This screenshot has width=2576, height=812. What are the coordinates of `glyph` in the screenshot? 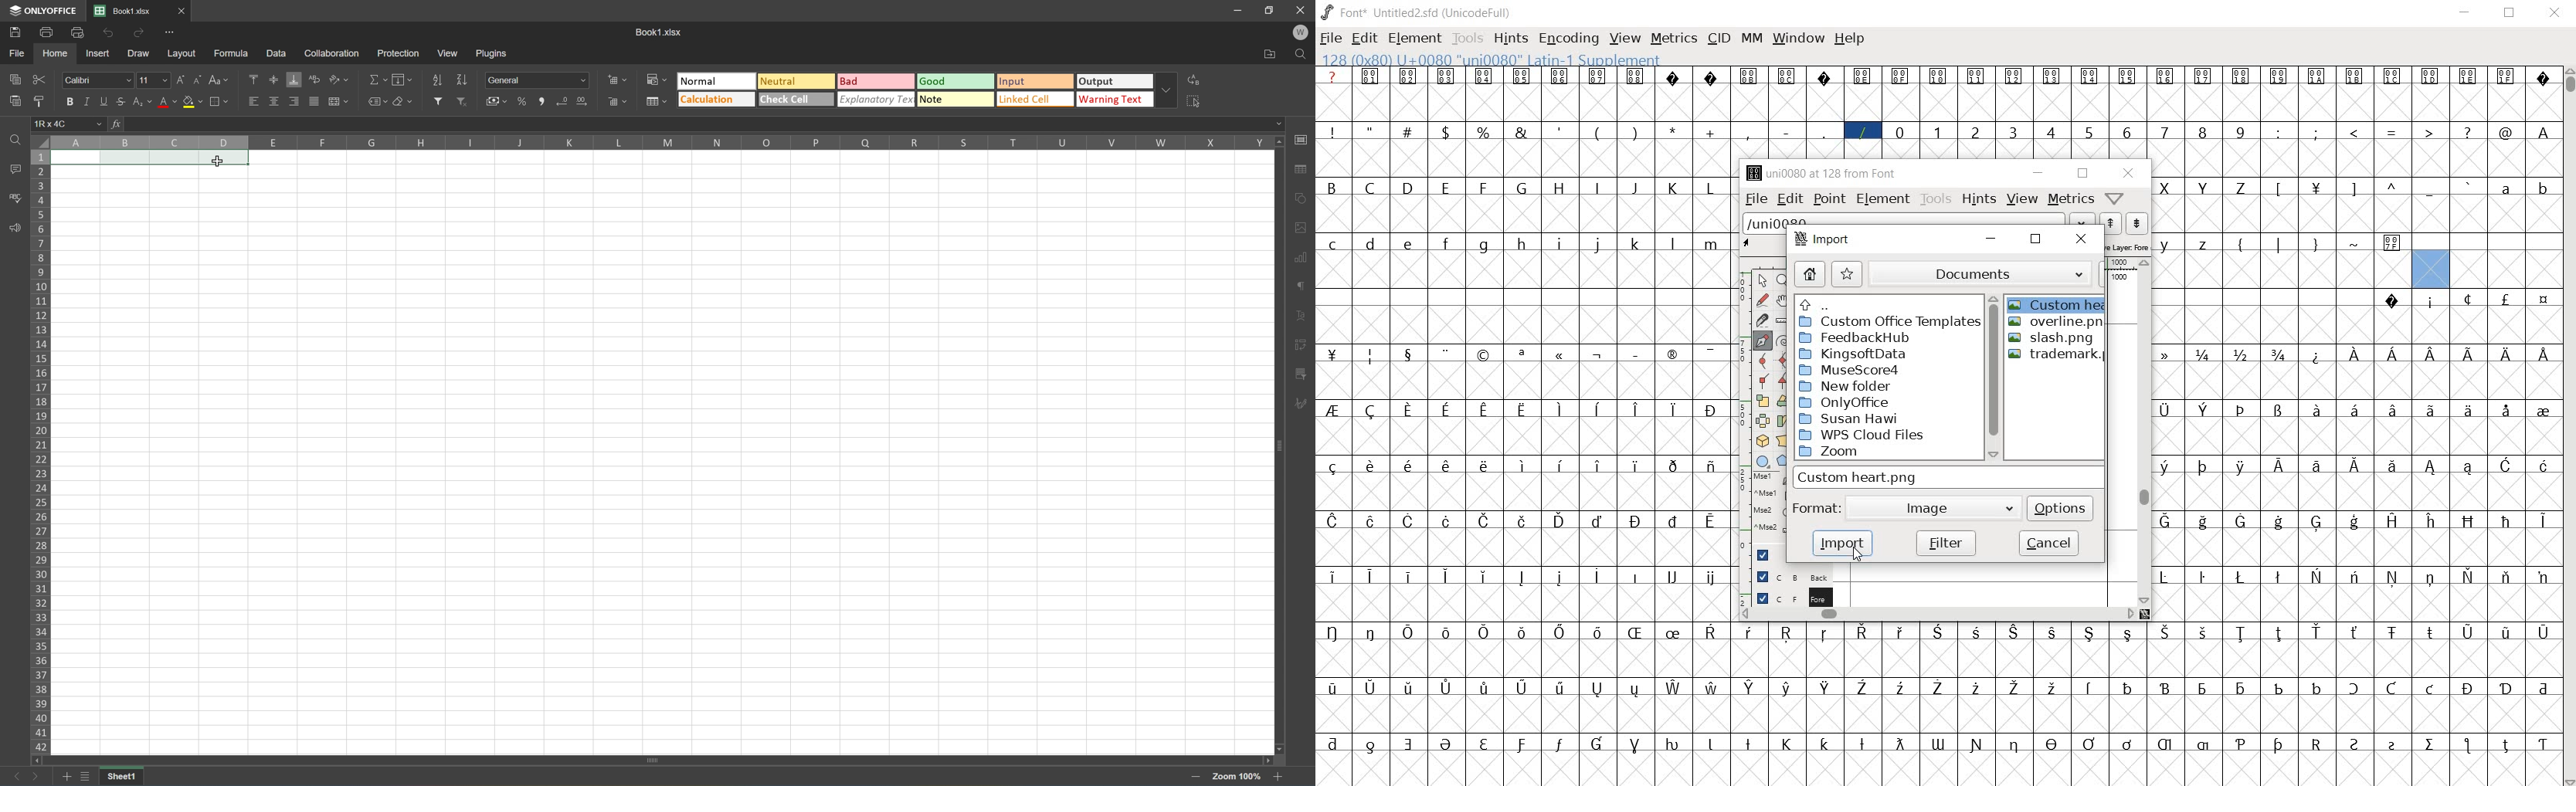 It's located at (2431, 632).